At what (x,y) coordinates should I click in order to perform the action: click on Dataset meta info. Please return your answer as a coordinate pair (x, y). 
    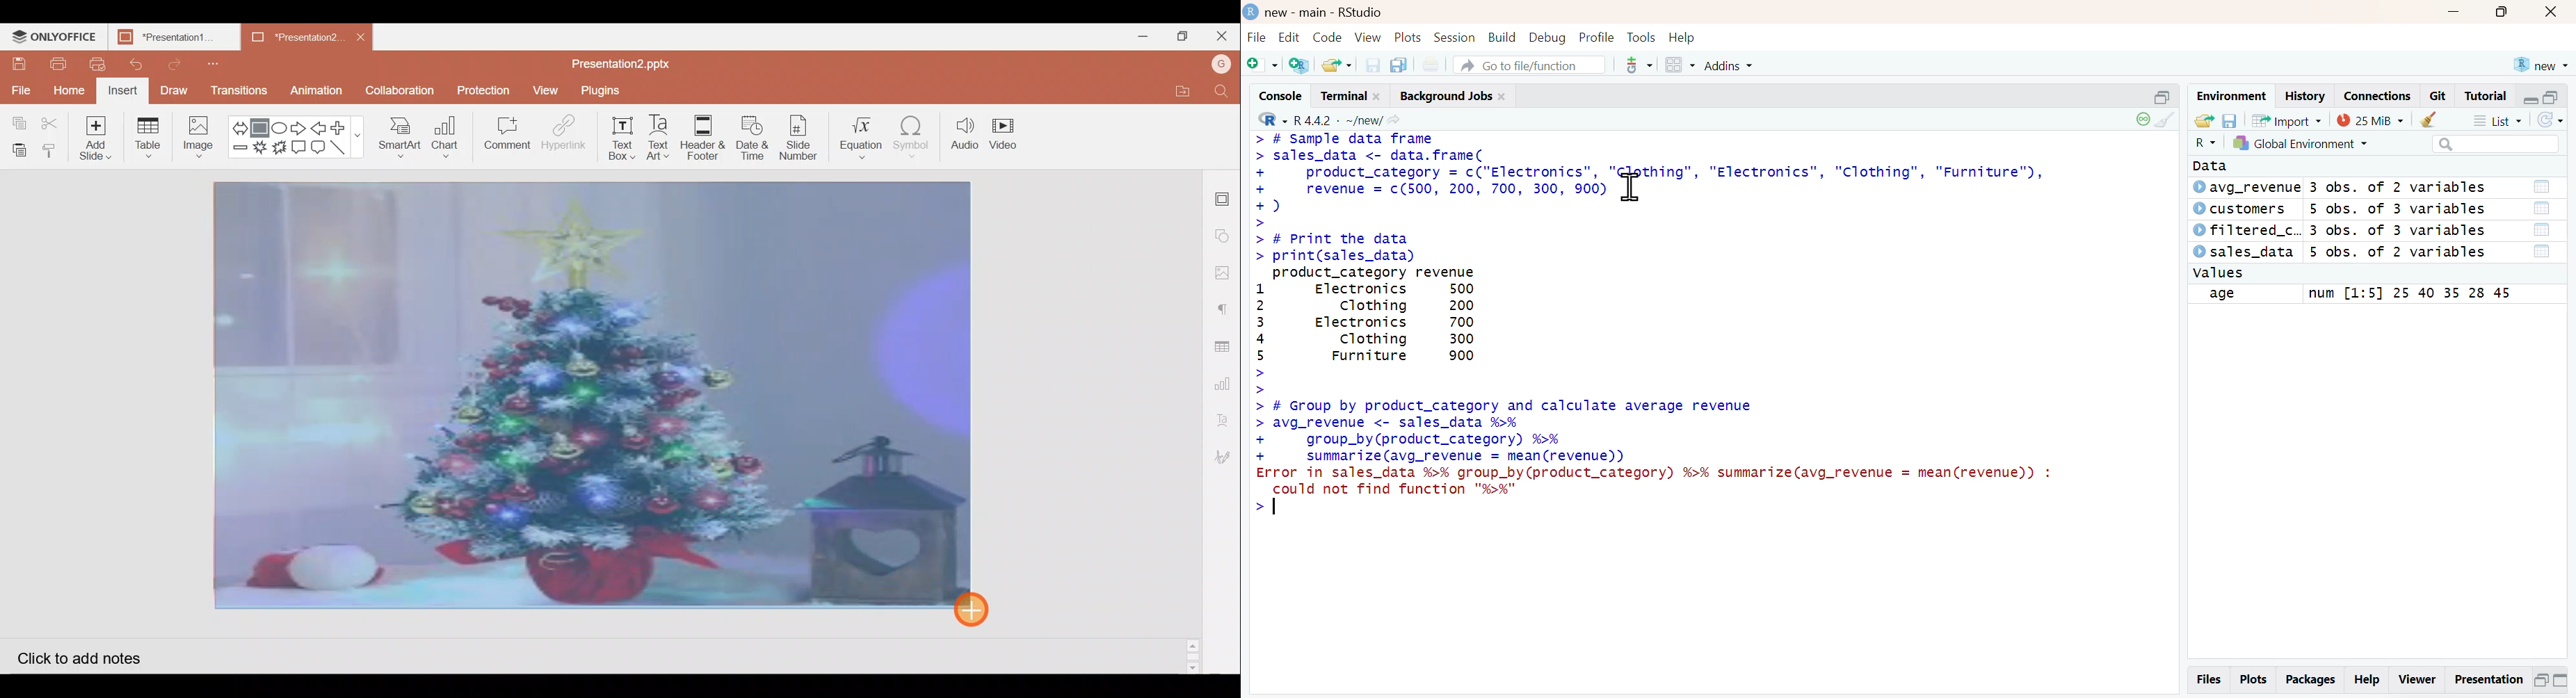
    Looking at the image, I should click on (2400, 220).